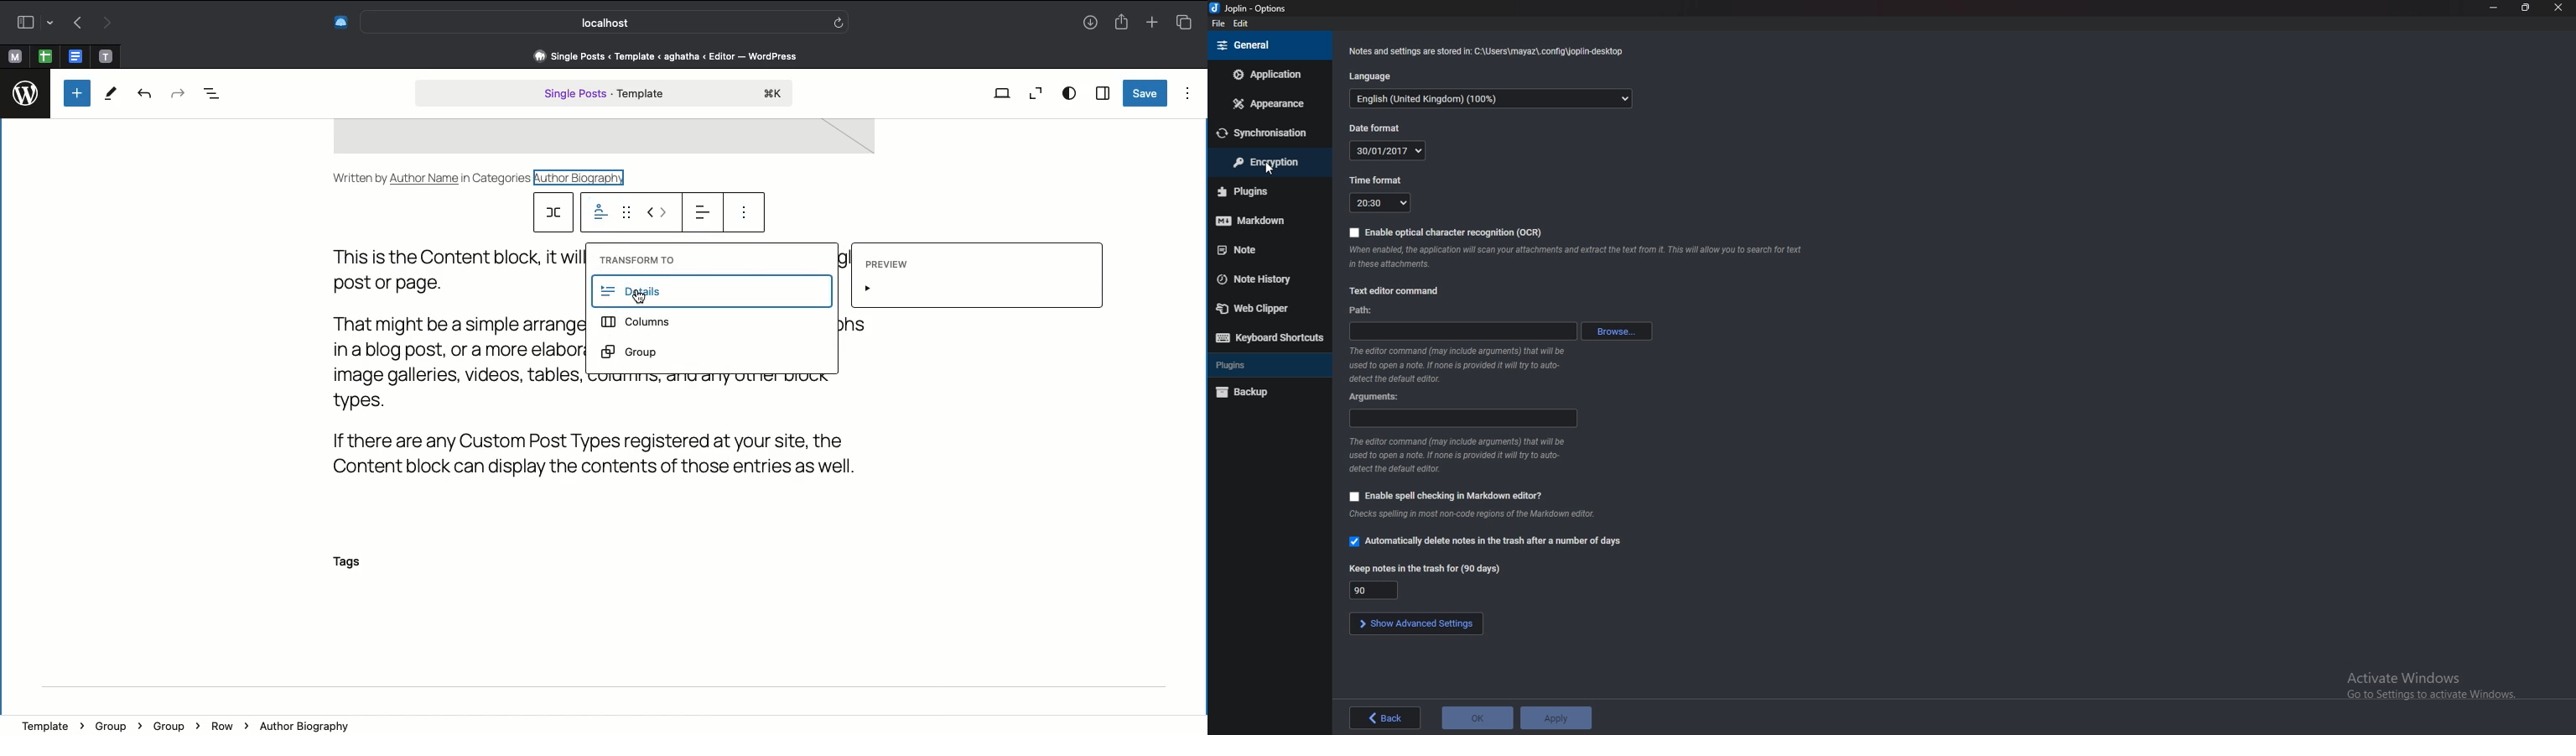  Describe the element at coordinates (1269, 308) in the screenshot. I see `web clipper` at that location.